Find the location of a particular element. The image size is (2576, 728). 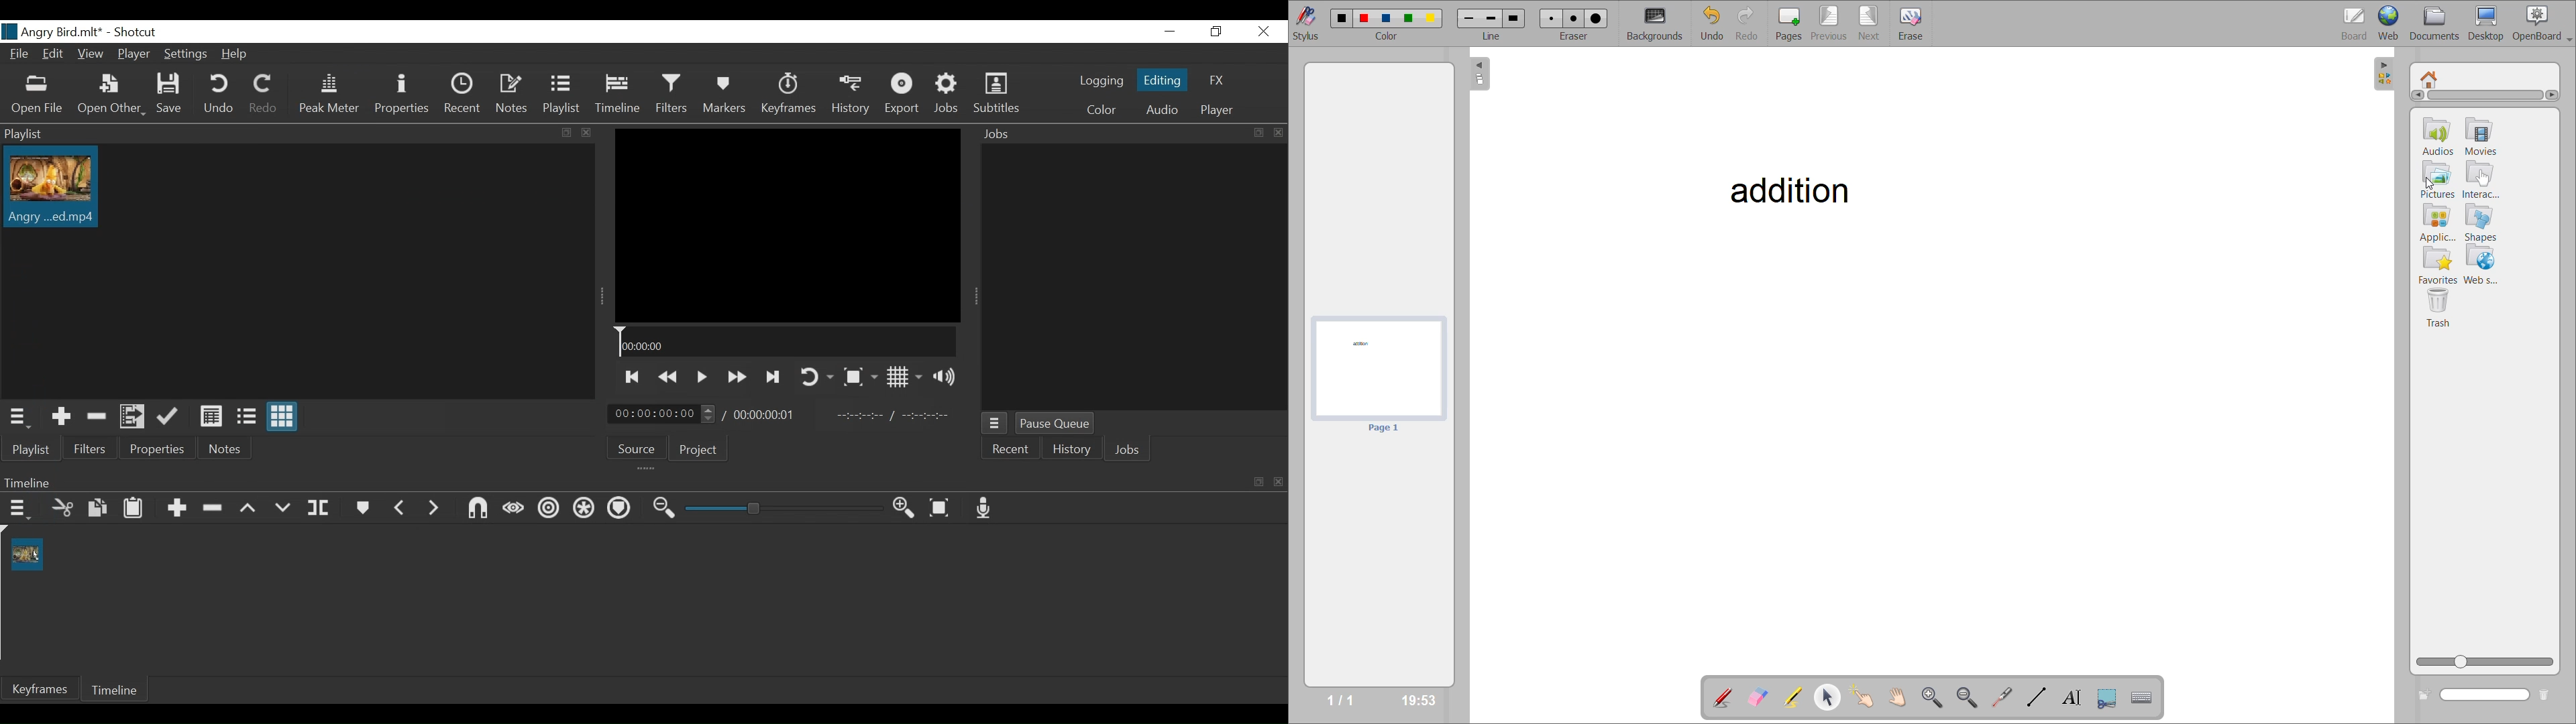

Append is located at coordinates (176, 508).